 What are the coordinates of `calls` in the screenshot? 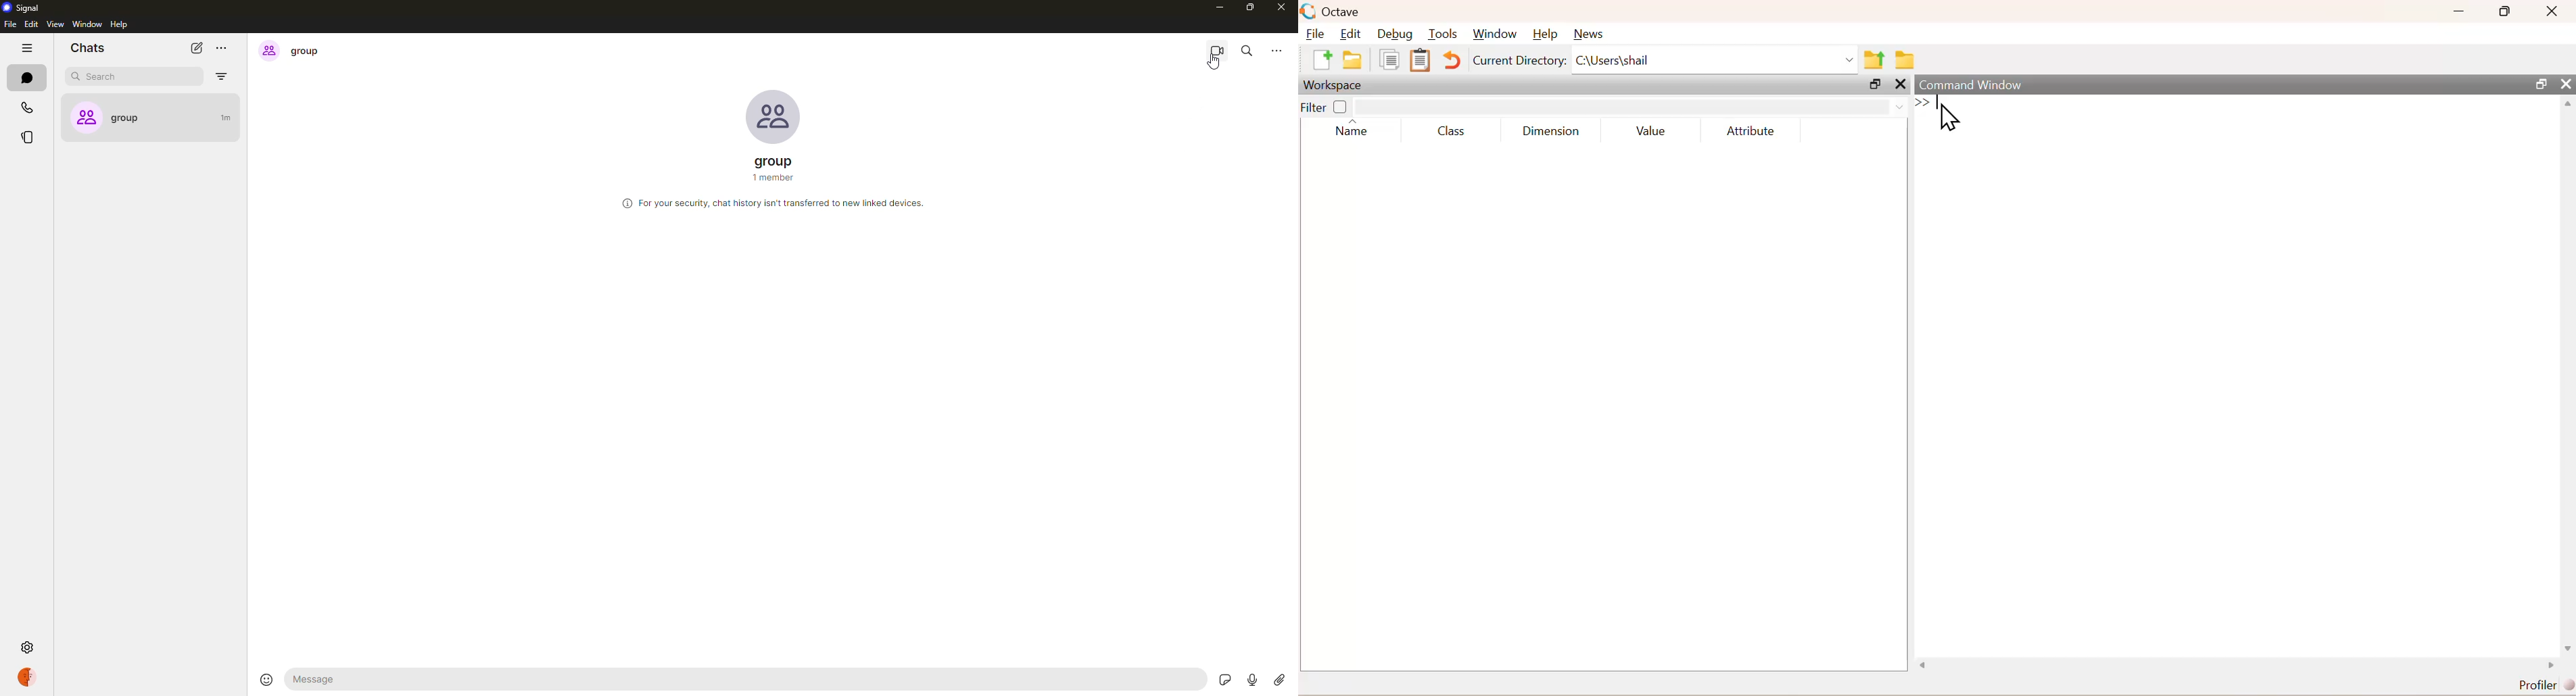 It's located at (26, 107).